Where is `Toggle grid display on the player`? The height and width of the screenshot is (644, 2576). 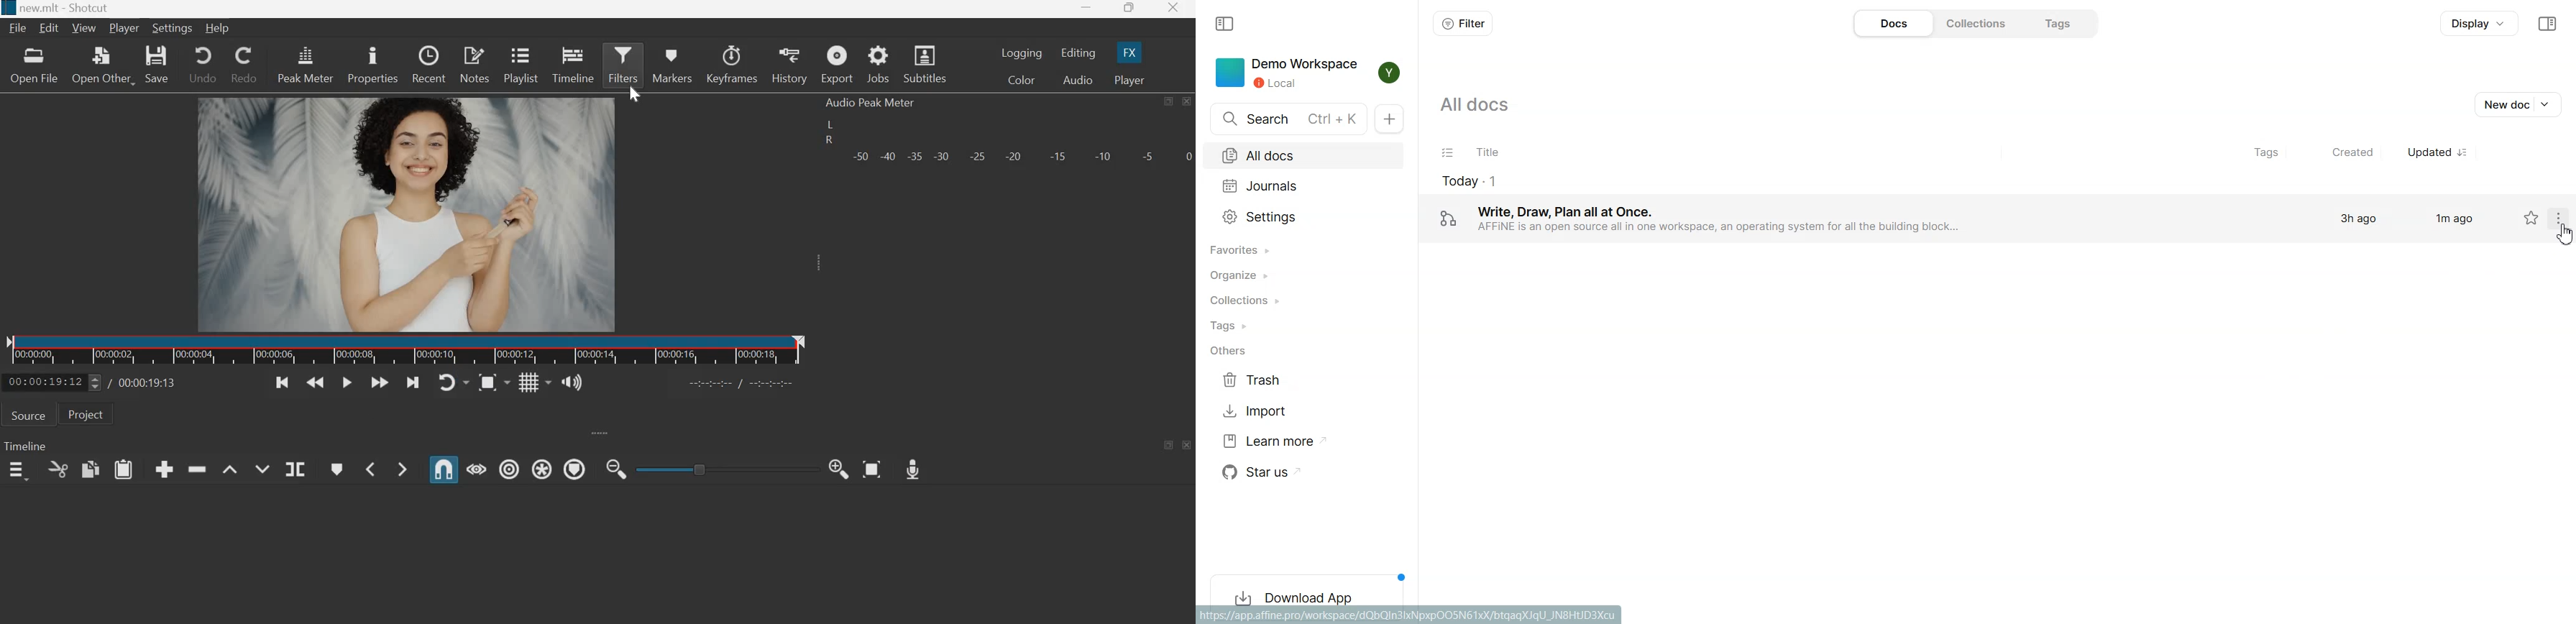
Toggle grid display on the player is located at coordinates (534, 381).